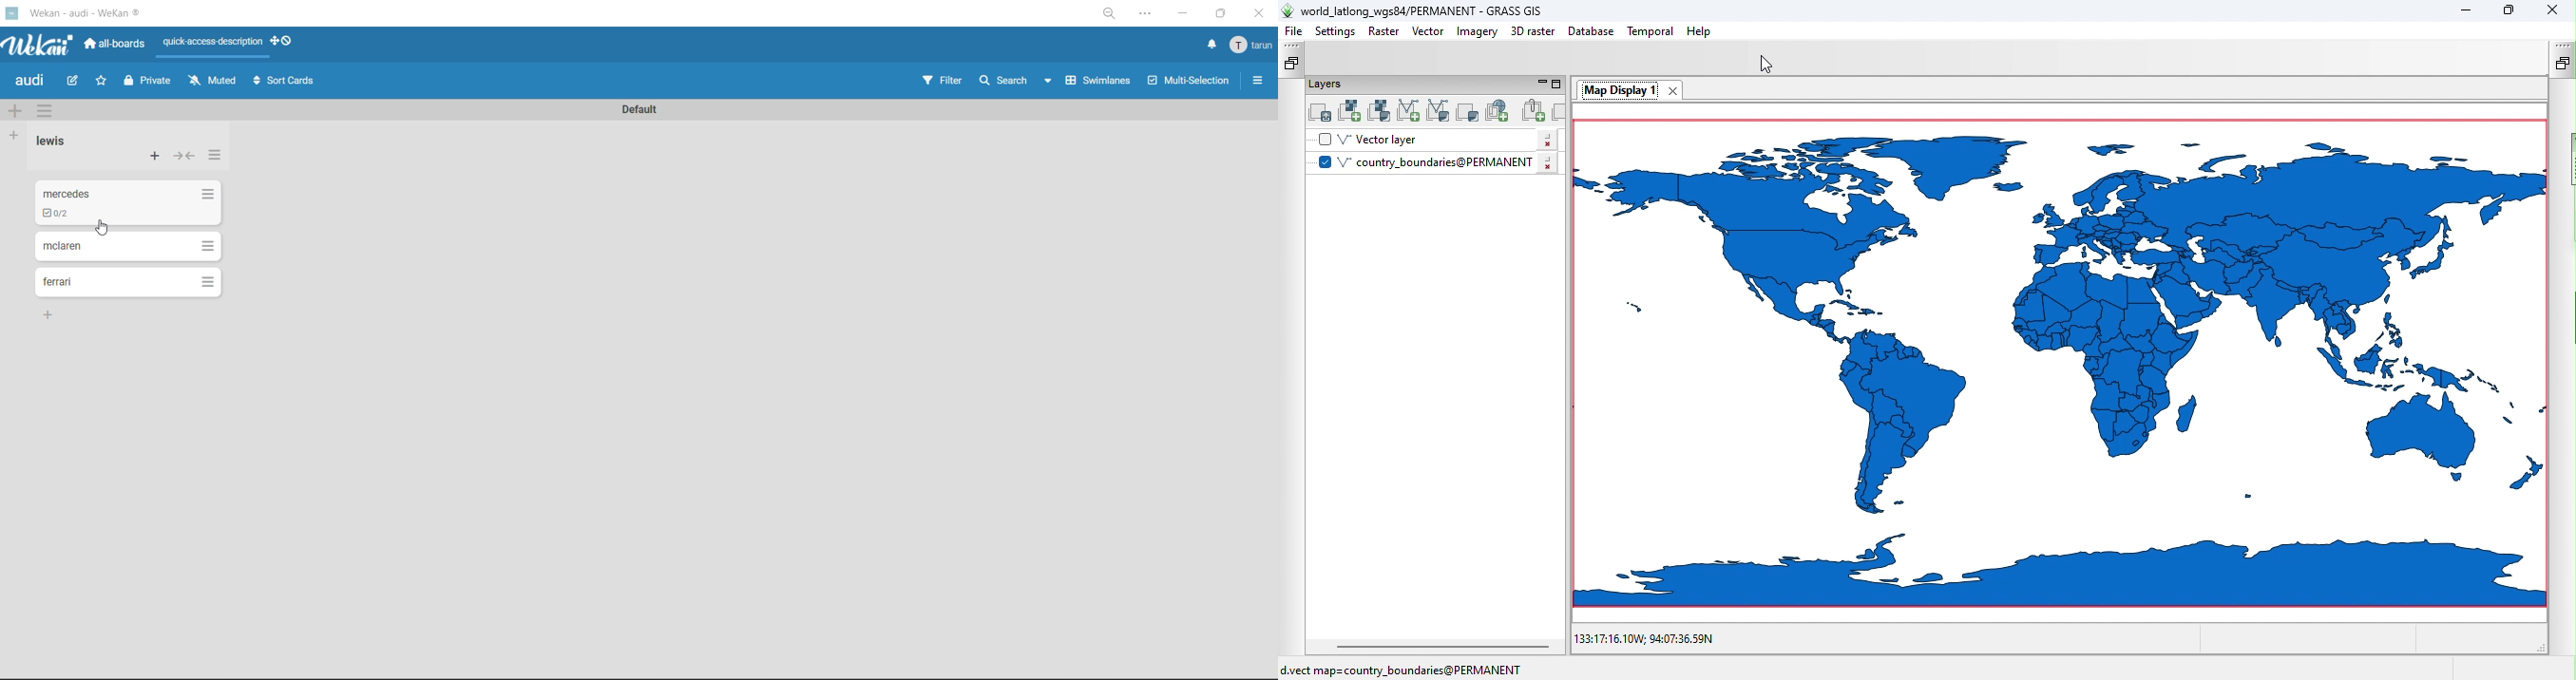  What do you see at coordinates (208, 281) in the screenshot?
I see `list actions` at bounding box center [208, 281].